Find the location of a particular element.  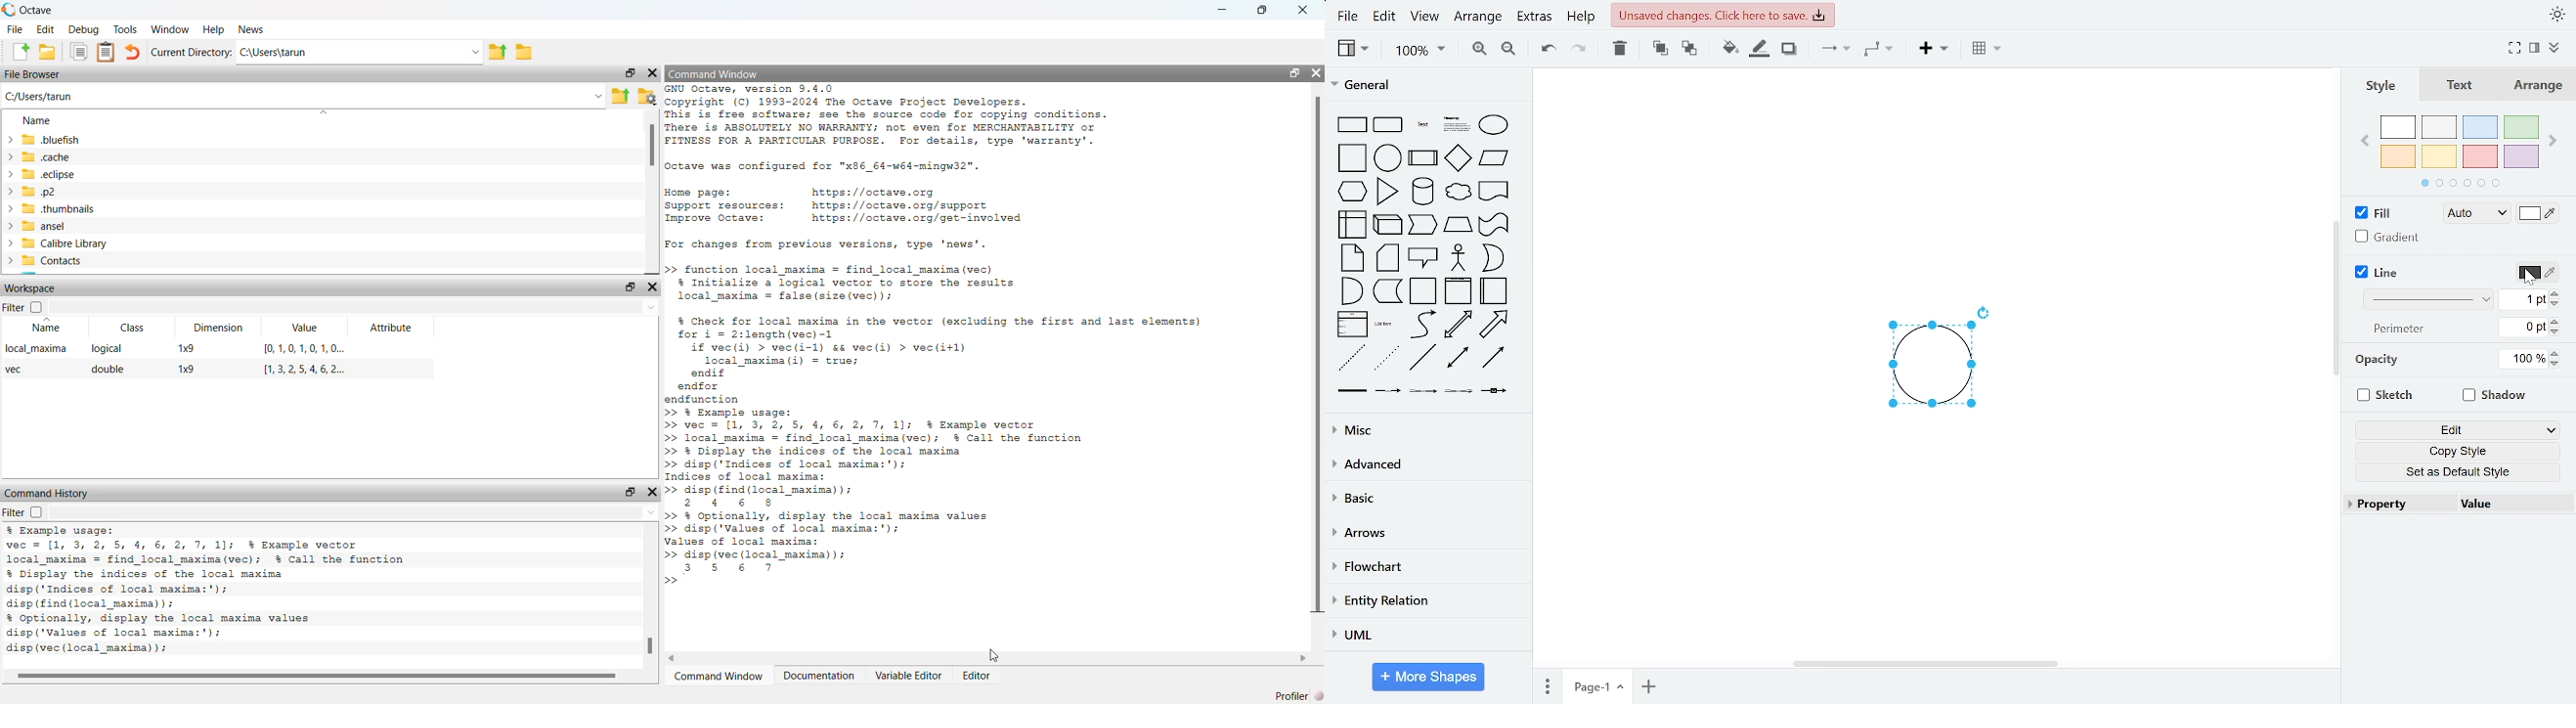

decrease perimeter is located at coordinates (2555, 332).